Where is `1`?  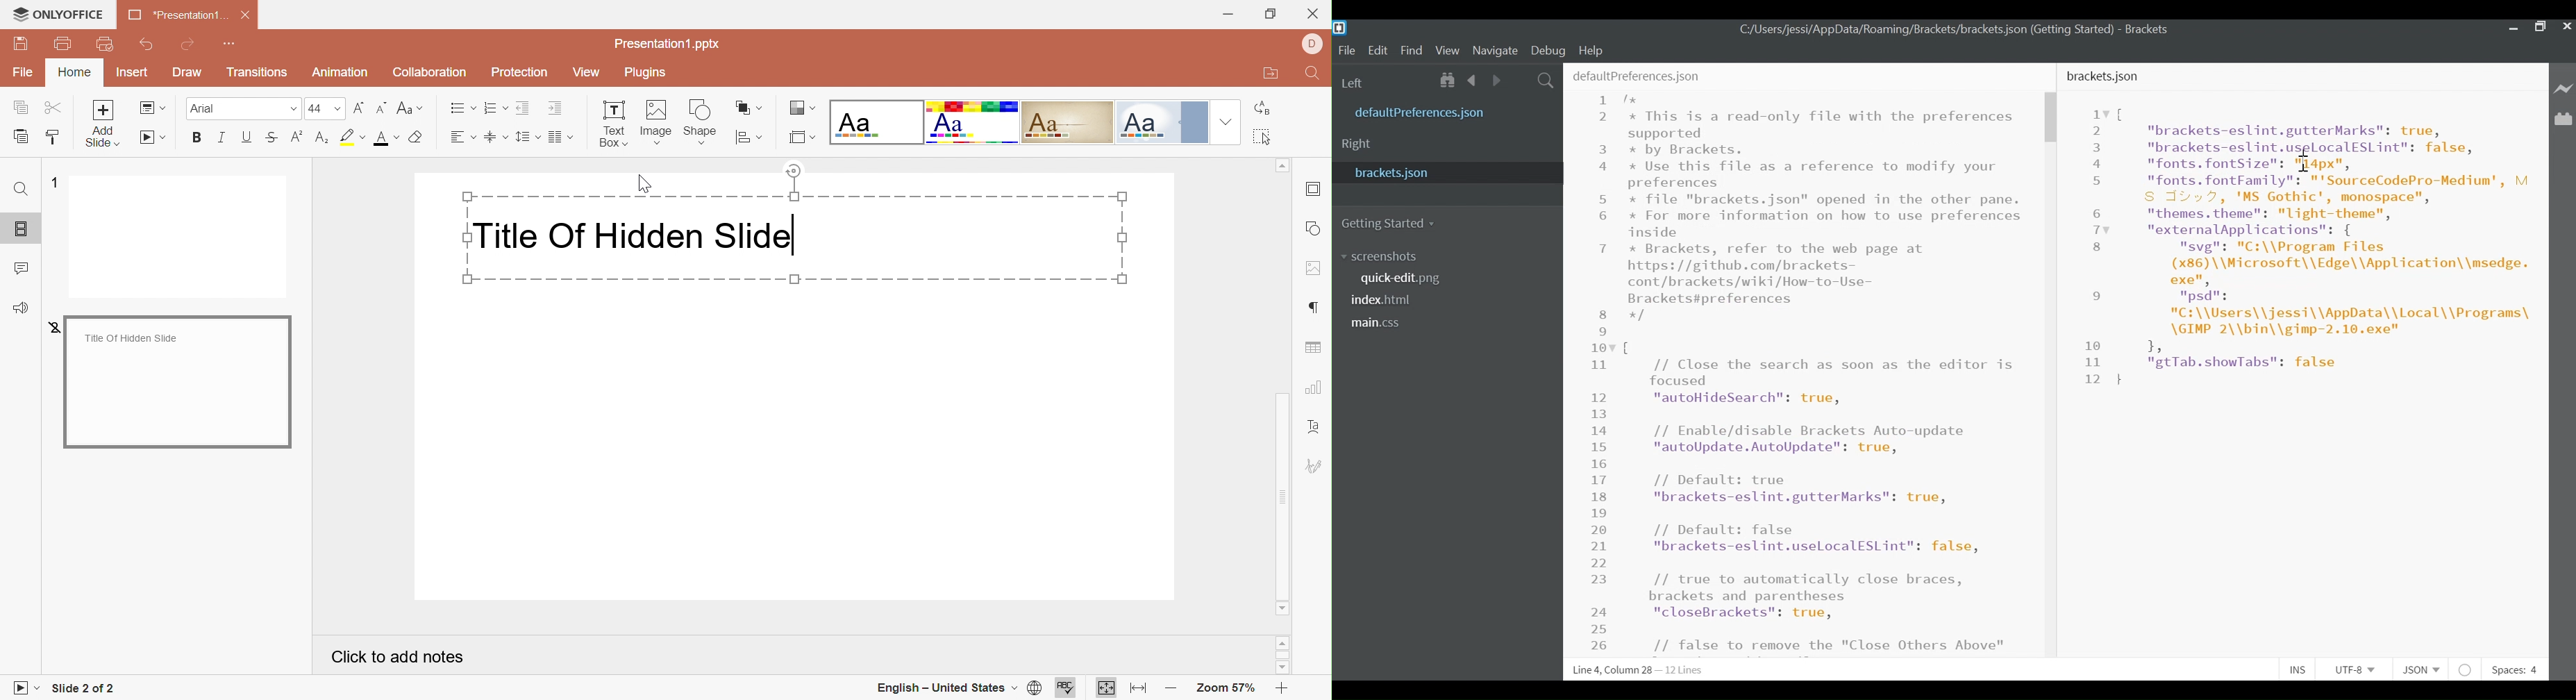 1 is located at coordinates (53, 181).